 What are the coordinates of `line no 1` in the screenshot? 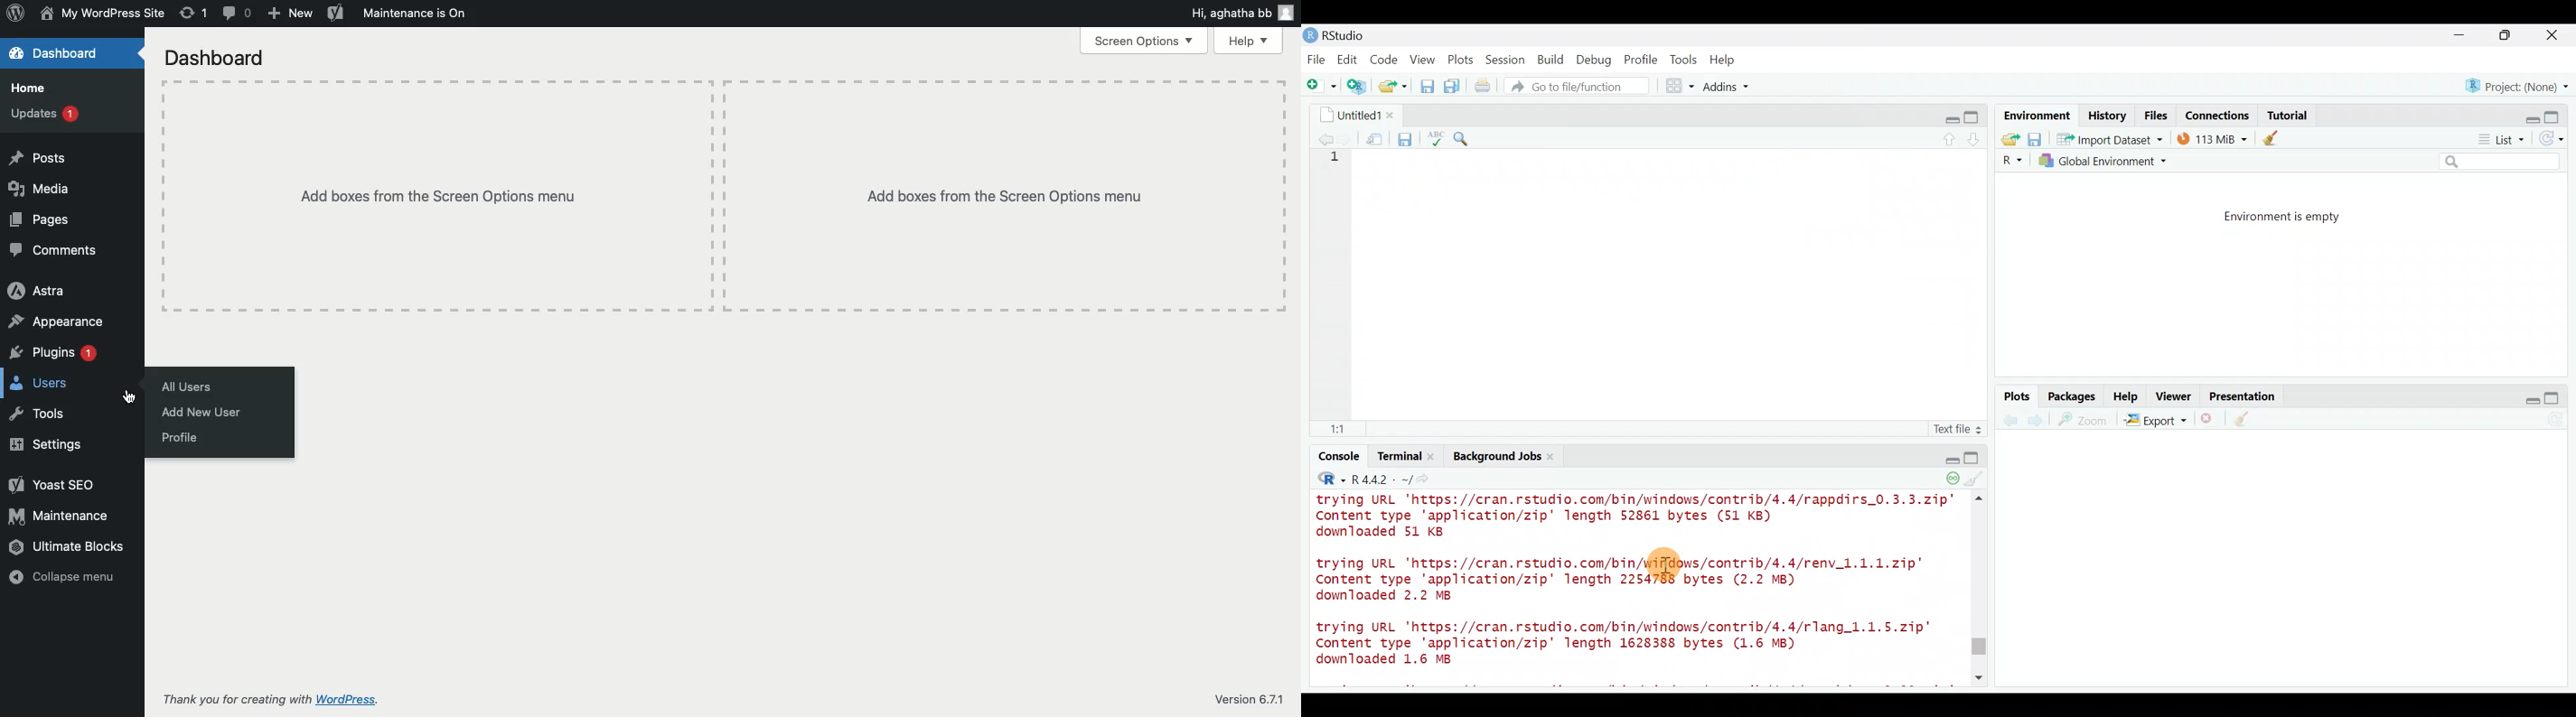 It's located at (1340, 159).